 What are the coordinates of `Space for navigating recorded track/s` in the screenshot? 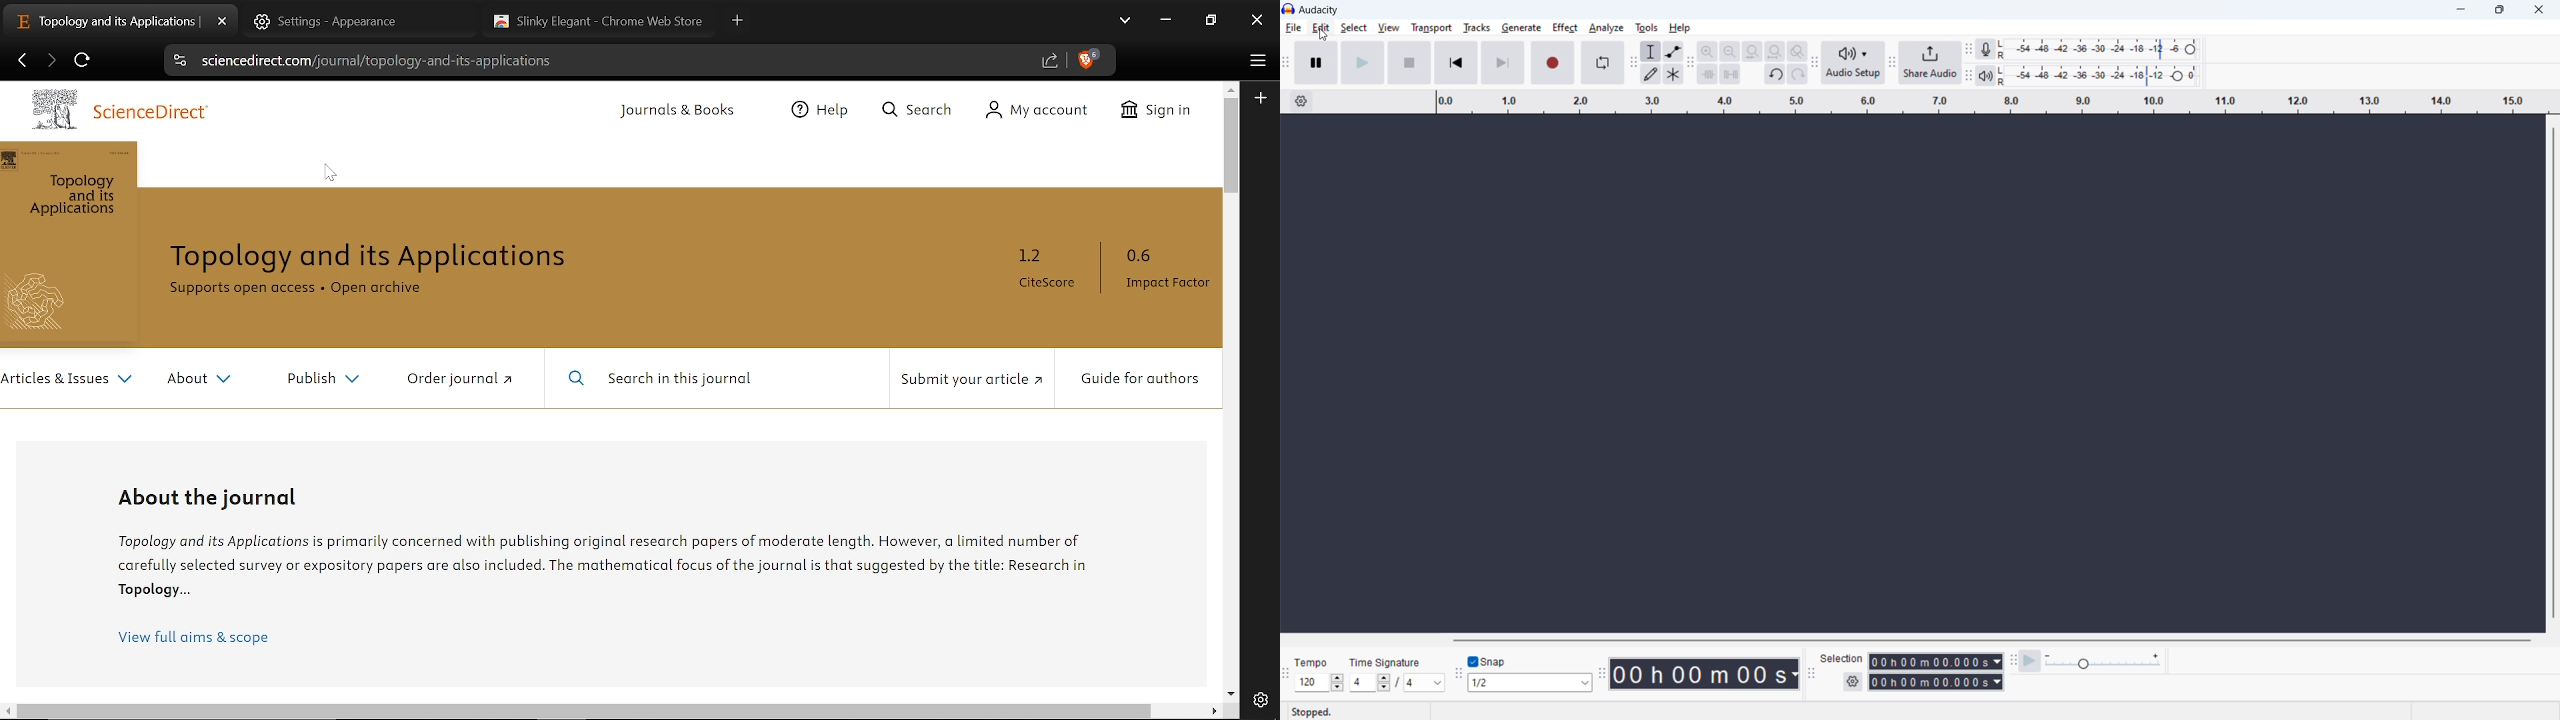 It's located at (1913, 375).